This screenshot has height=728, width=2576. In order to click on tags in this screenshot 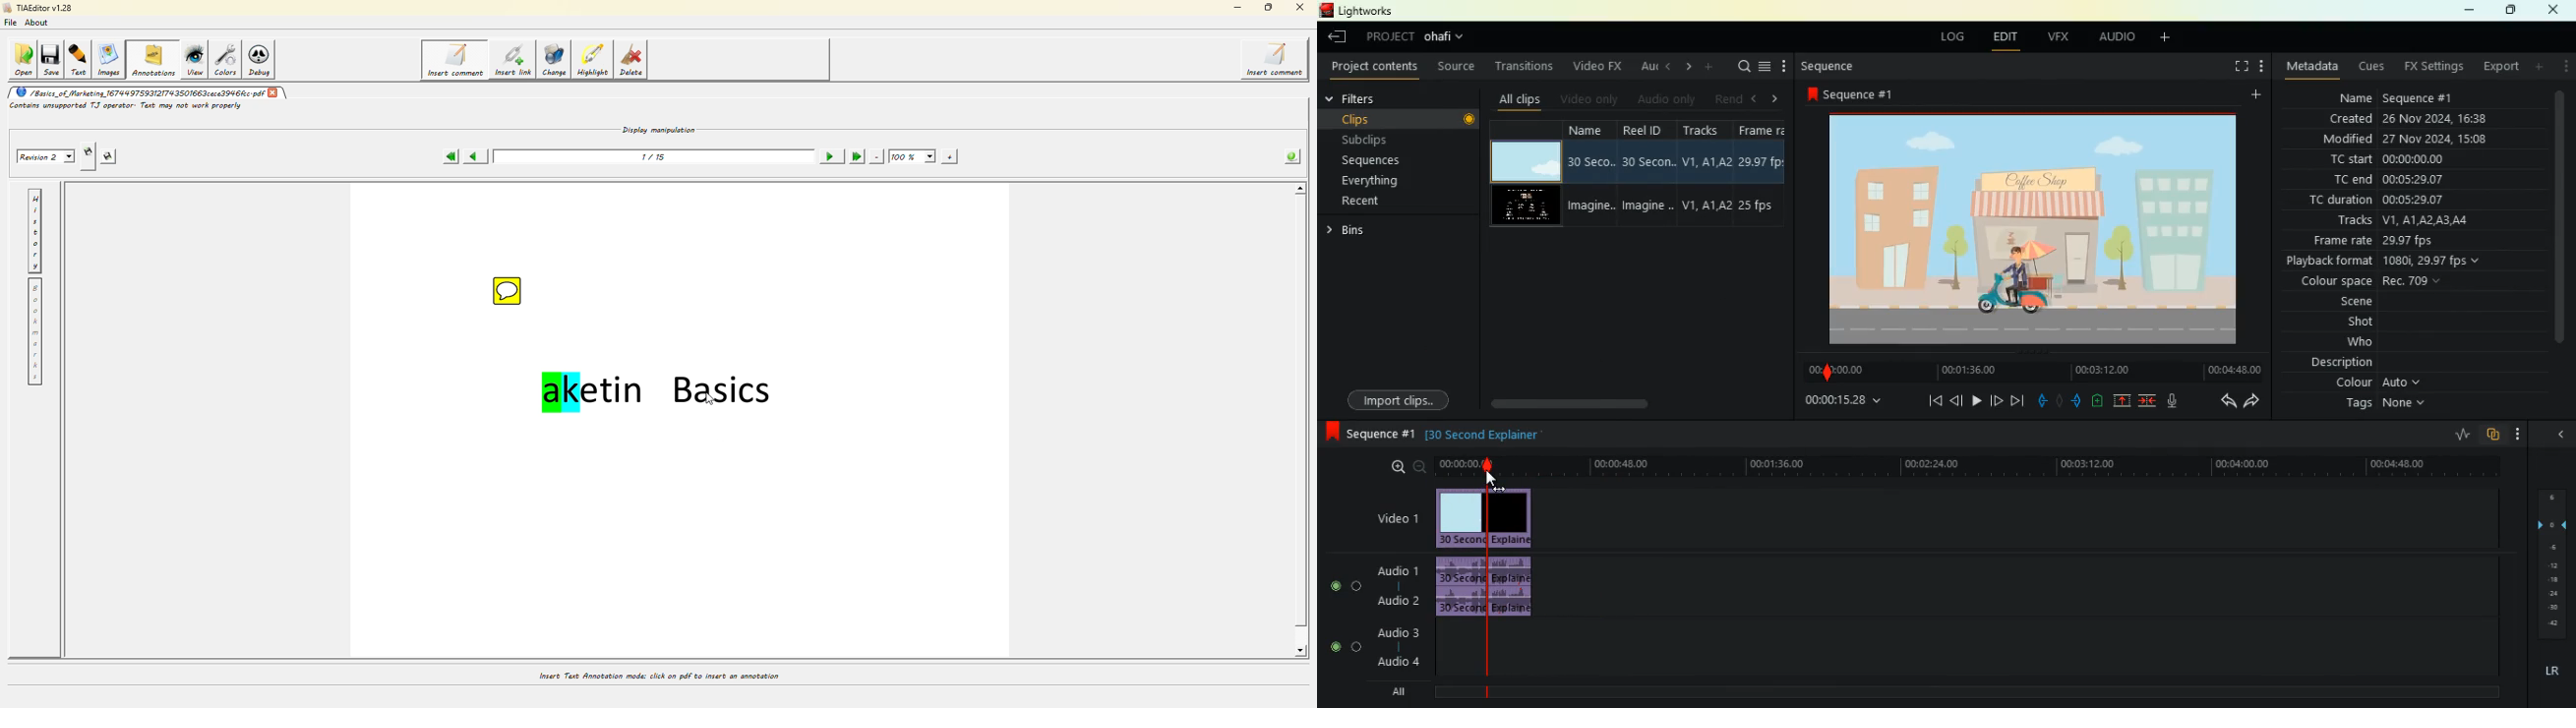, I will do `click(2380, 406)`.